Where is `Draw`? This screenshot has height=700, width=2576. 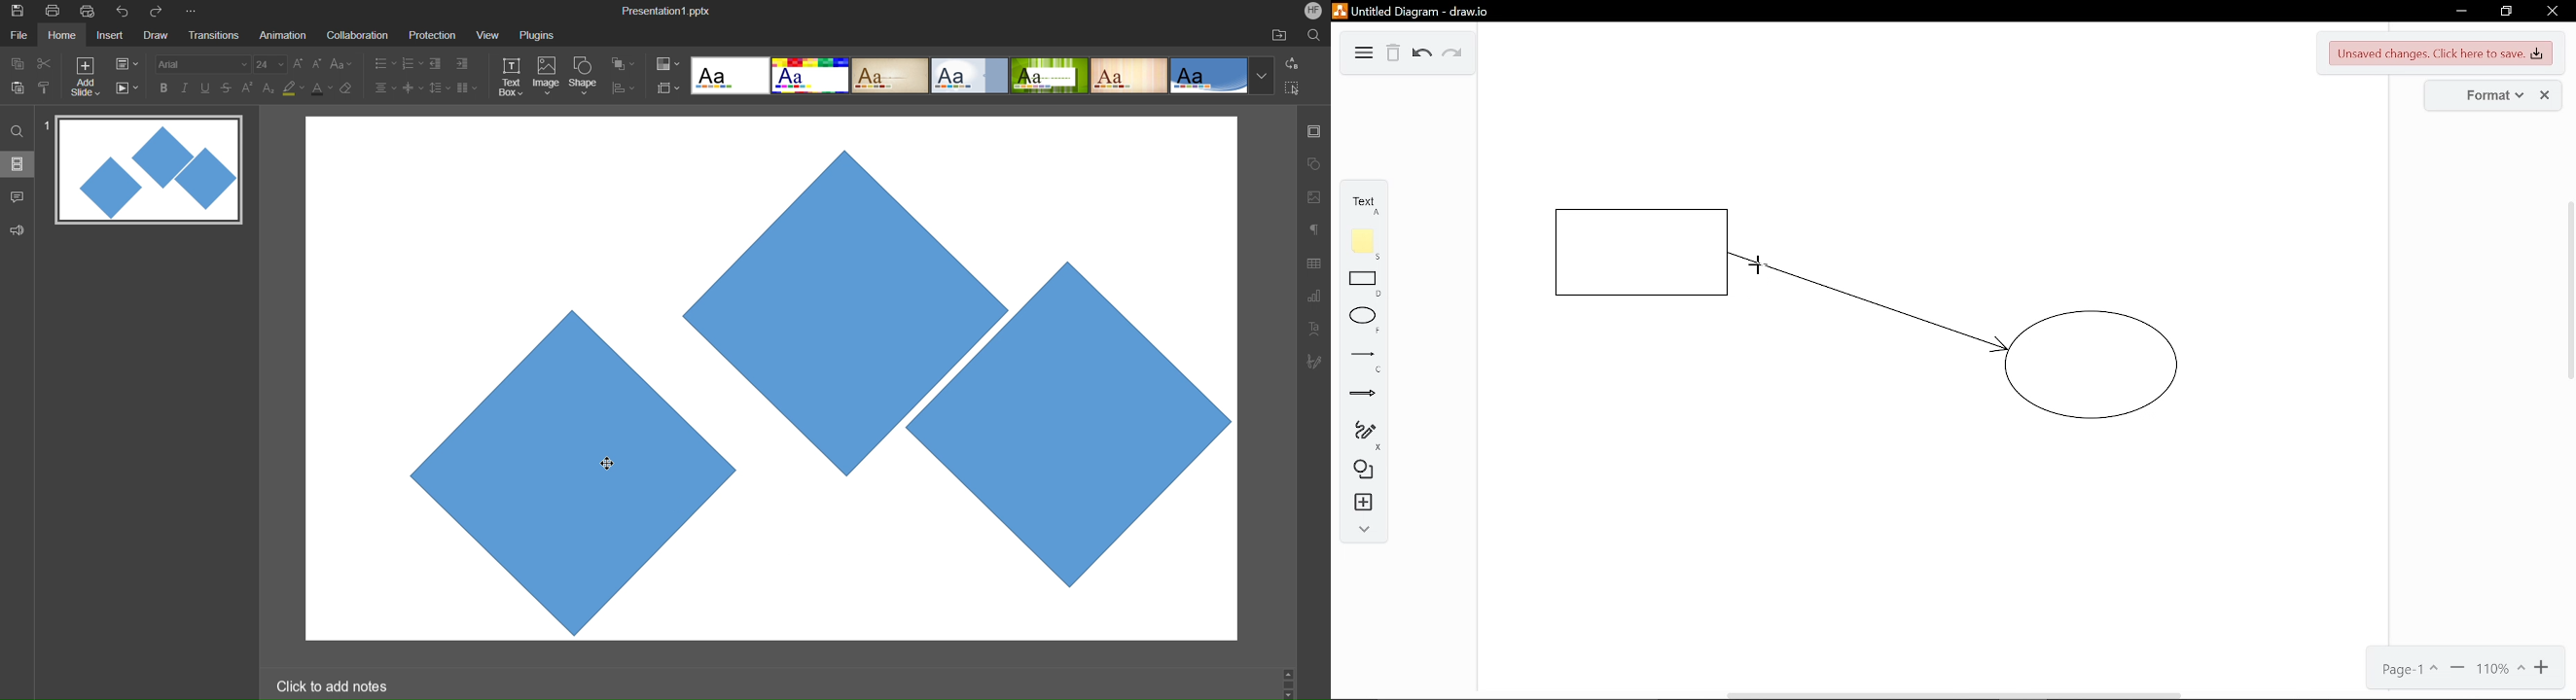
Draw is located at coordinates (155, 36).